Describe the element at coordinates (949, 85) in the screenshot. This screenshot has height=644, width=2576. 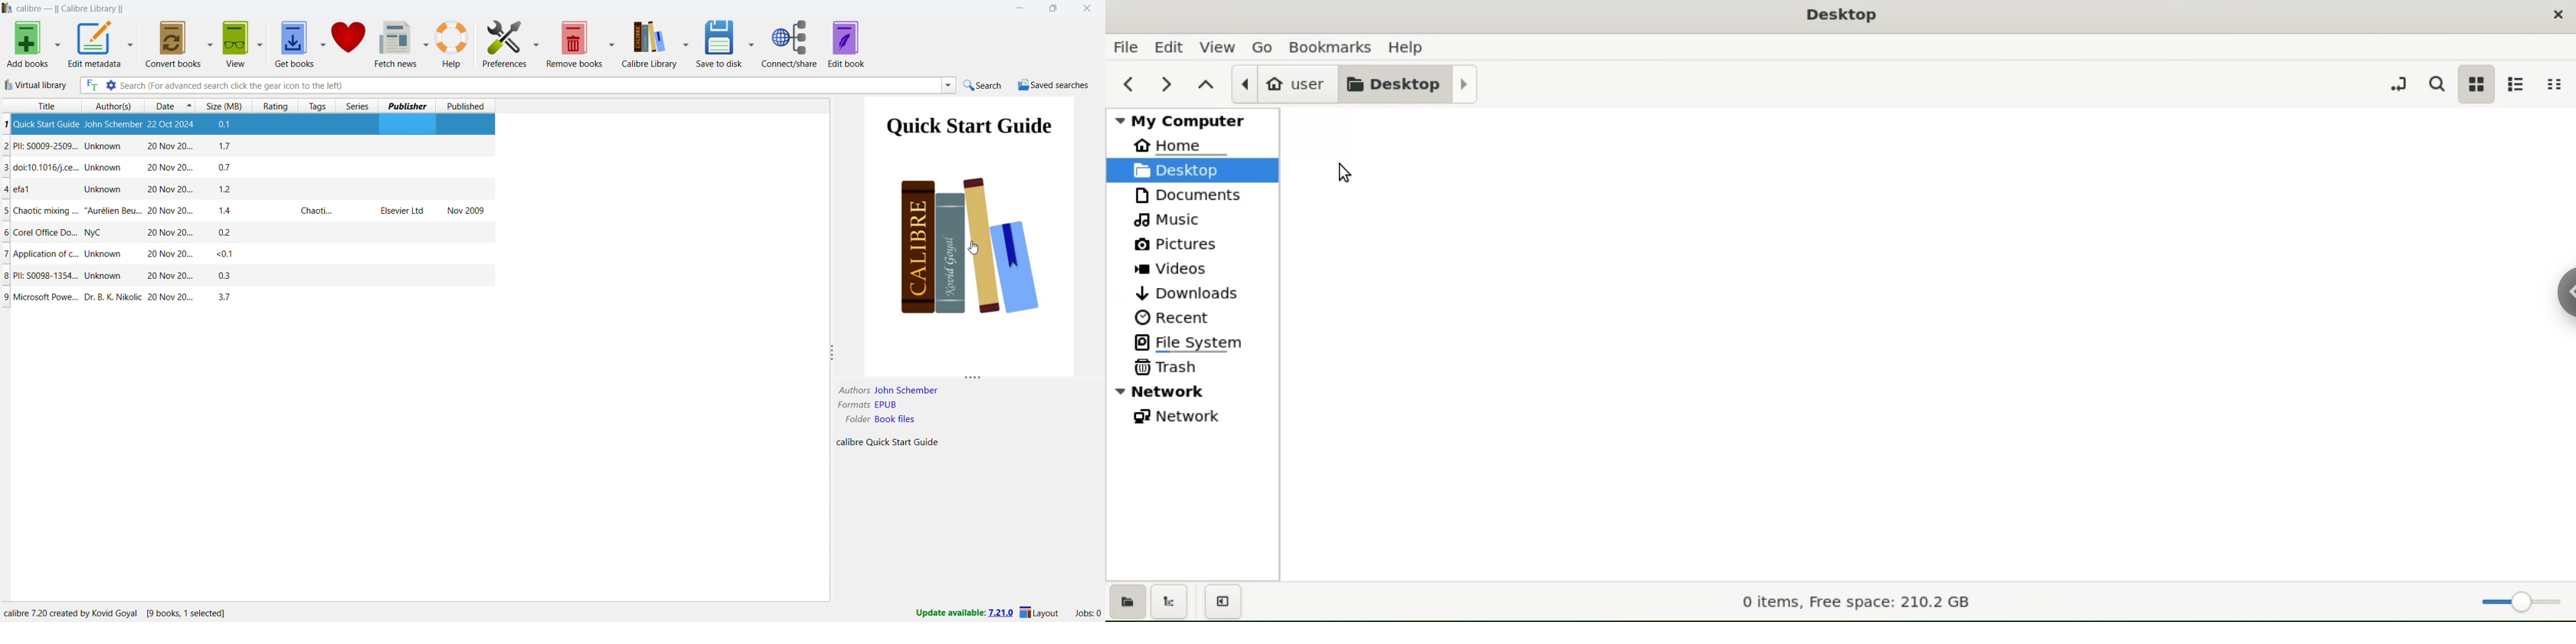
I see `Drop down` at that location.